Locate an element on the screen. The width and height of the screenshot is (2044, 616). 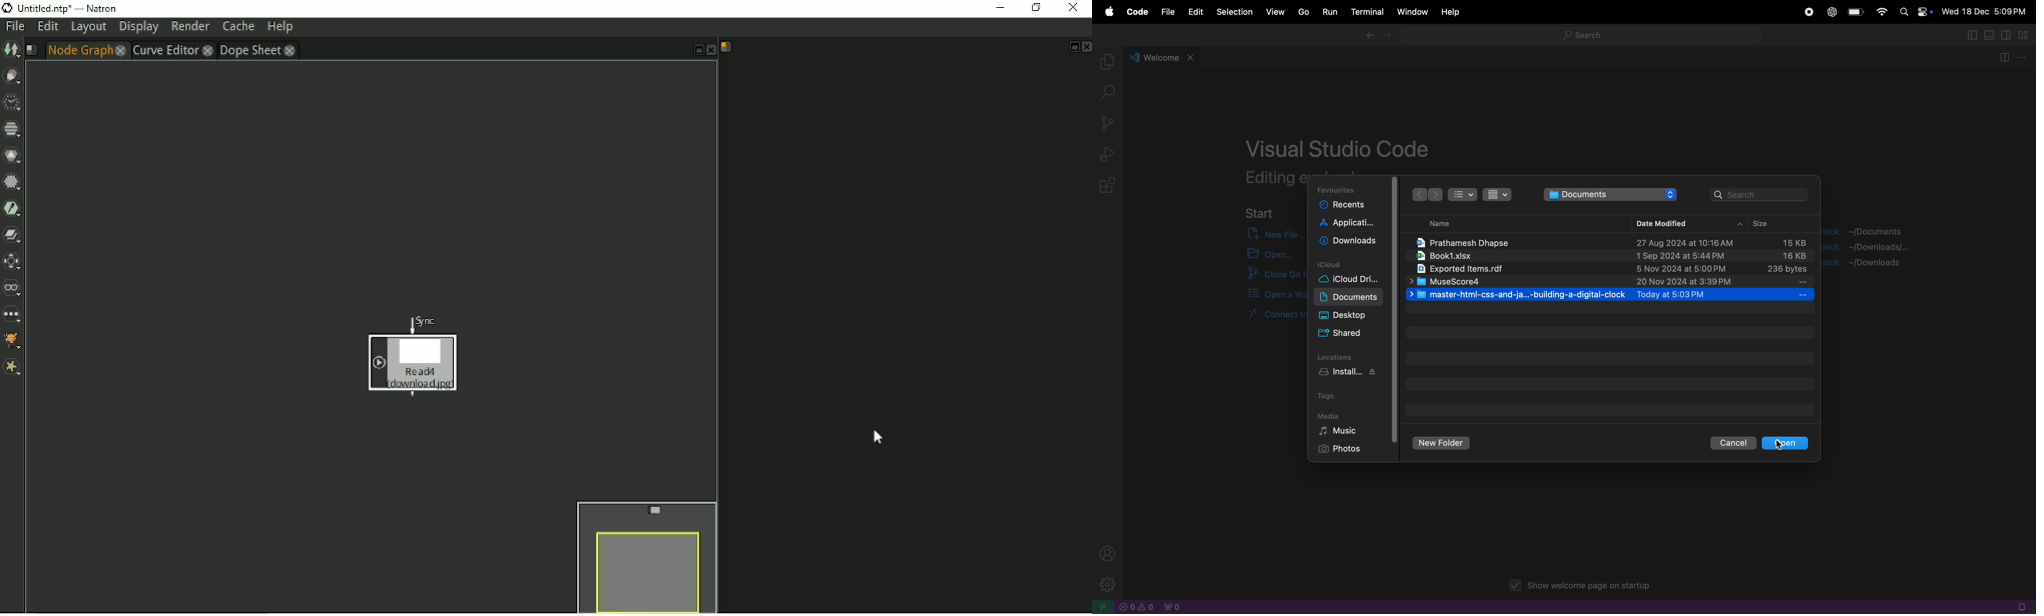
profile is located at coordinates (1111, 553).